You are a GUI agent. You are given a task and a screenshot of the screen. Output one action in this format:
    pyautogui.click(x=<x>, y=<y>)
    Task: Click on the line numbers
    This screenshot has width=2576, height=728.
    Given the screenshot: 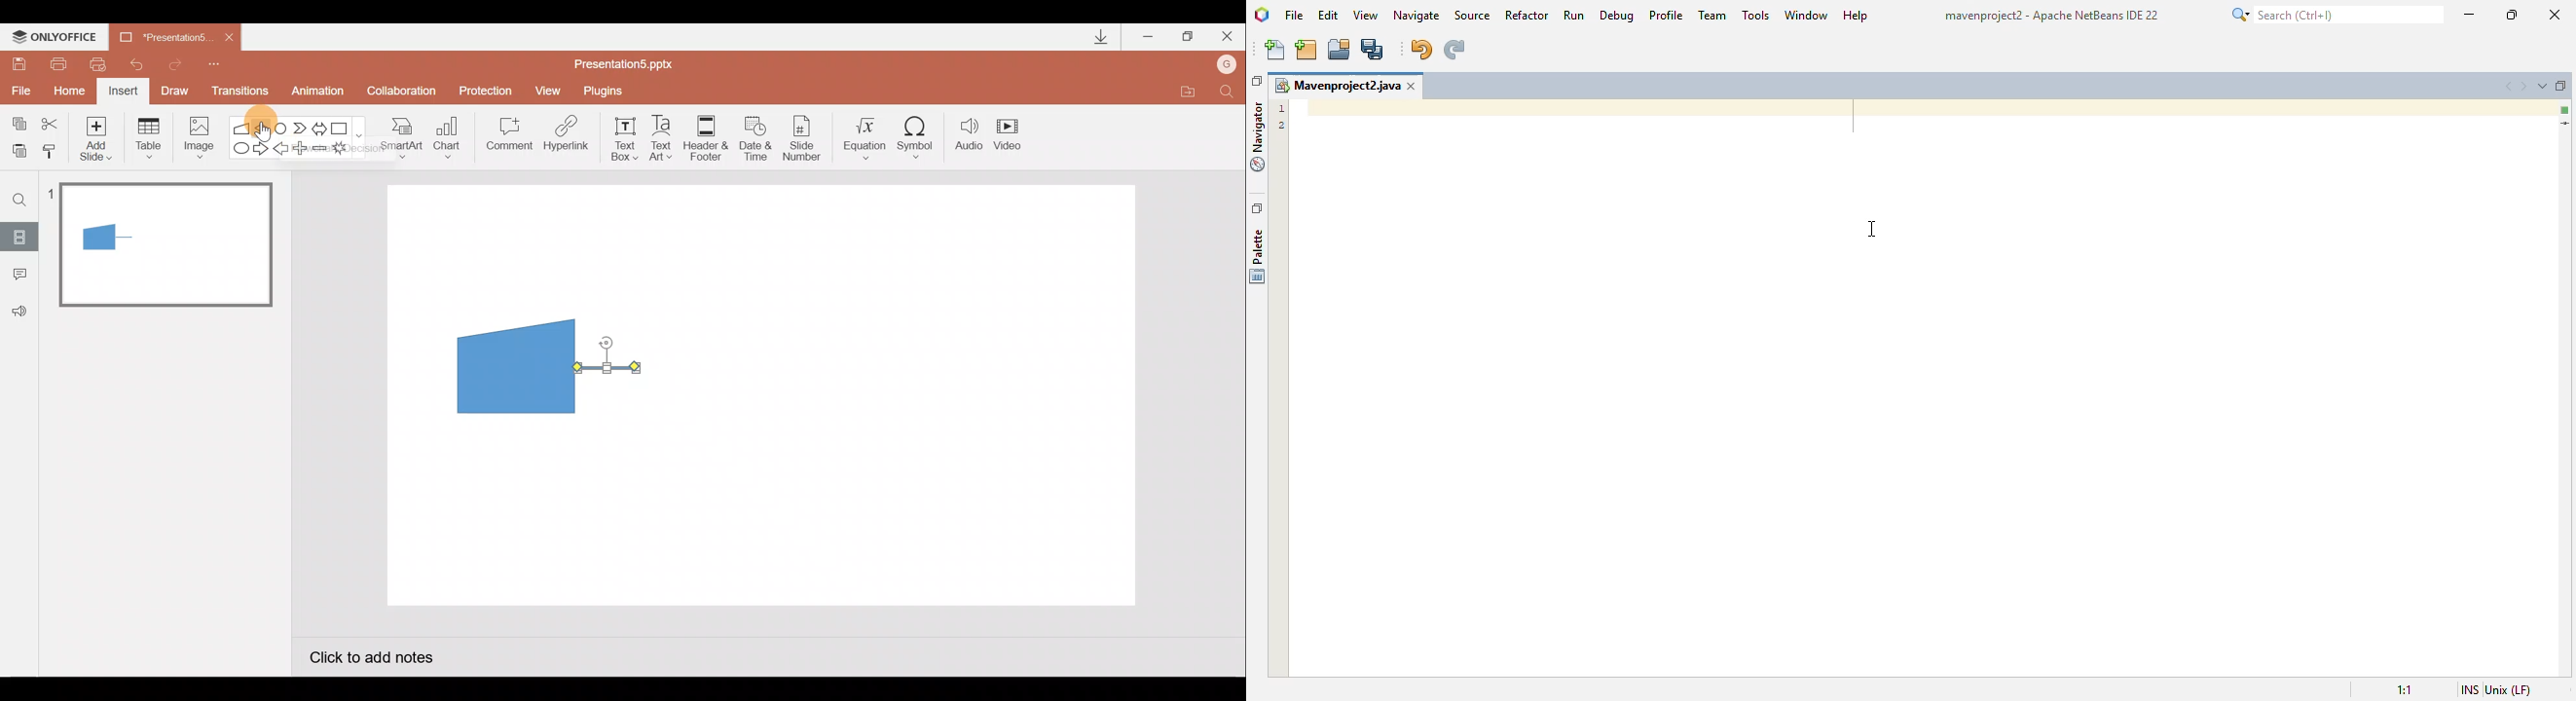 What is the action you would take?
    pyautogui.click(x=1281, y=118)
    